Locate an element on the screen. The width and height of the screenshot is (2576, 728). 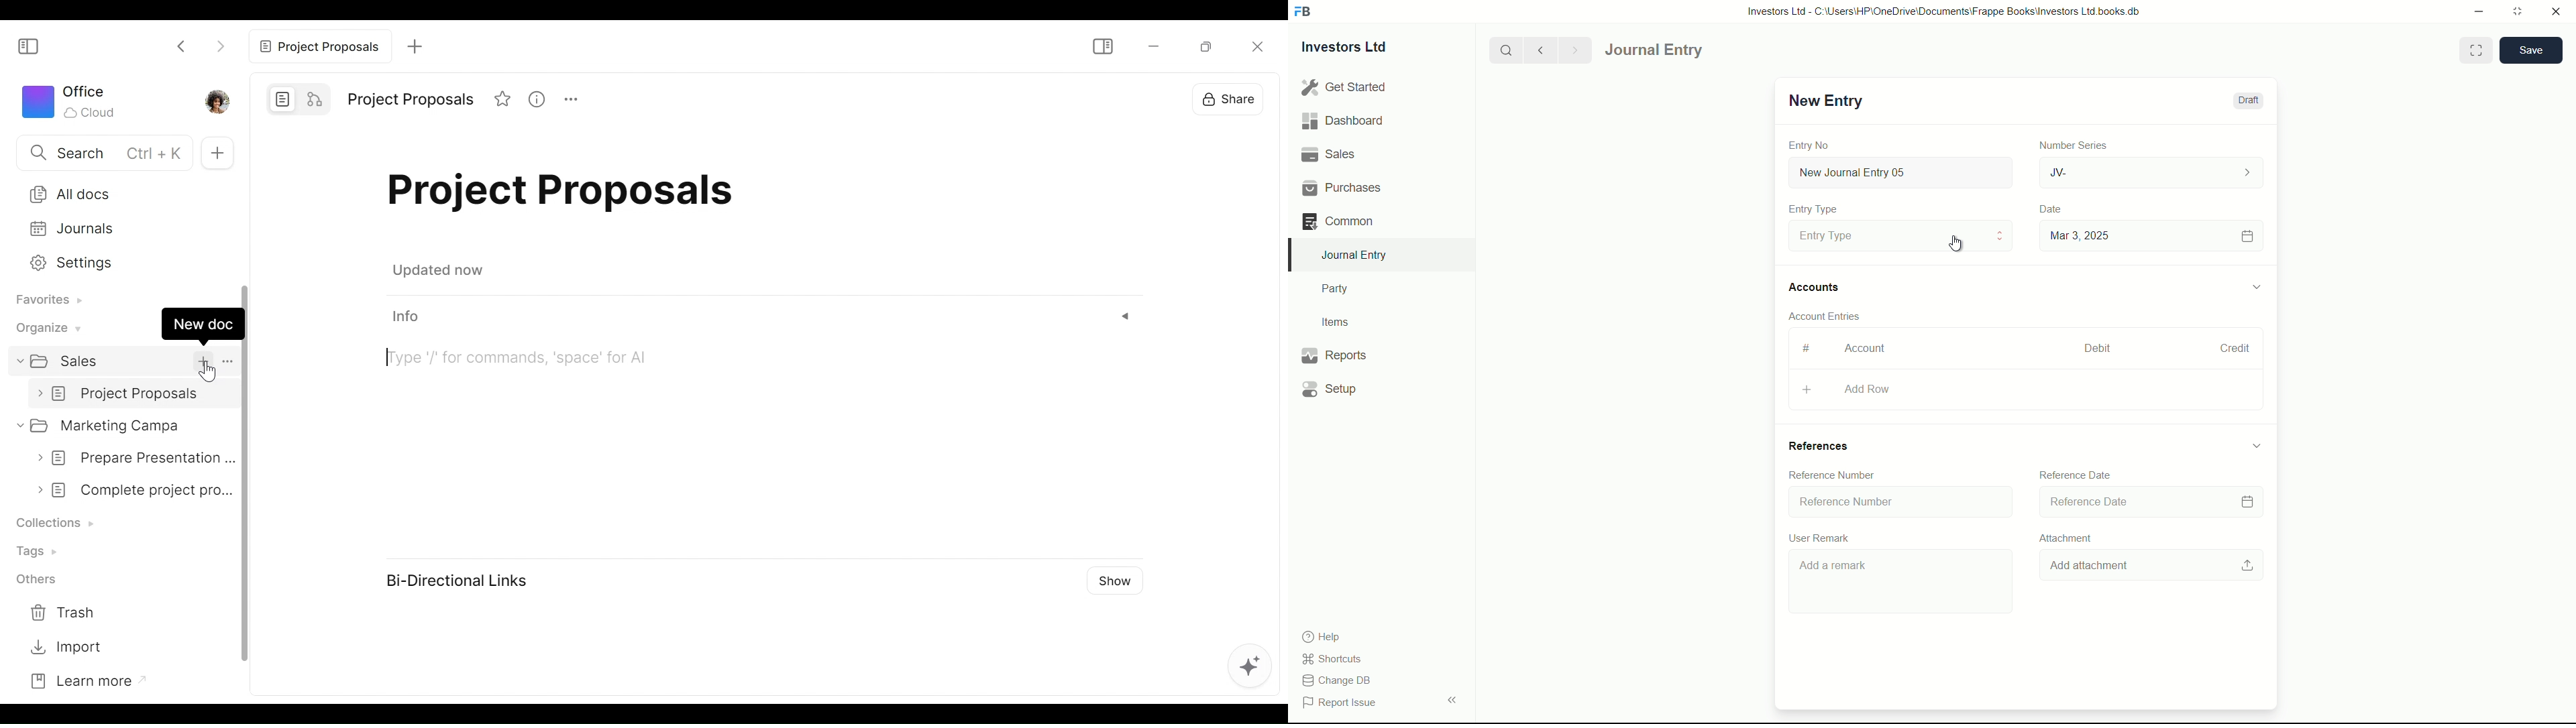
project proposals is located at coordinates (570, 190).